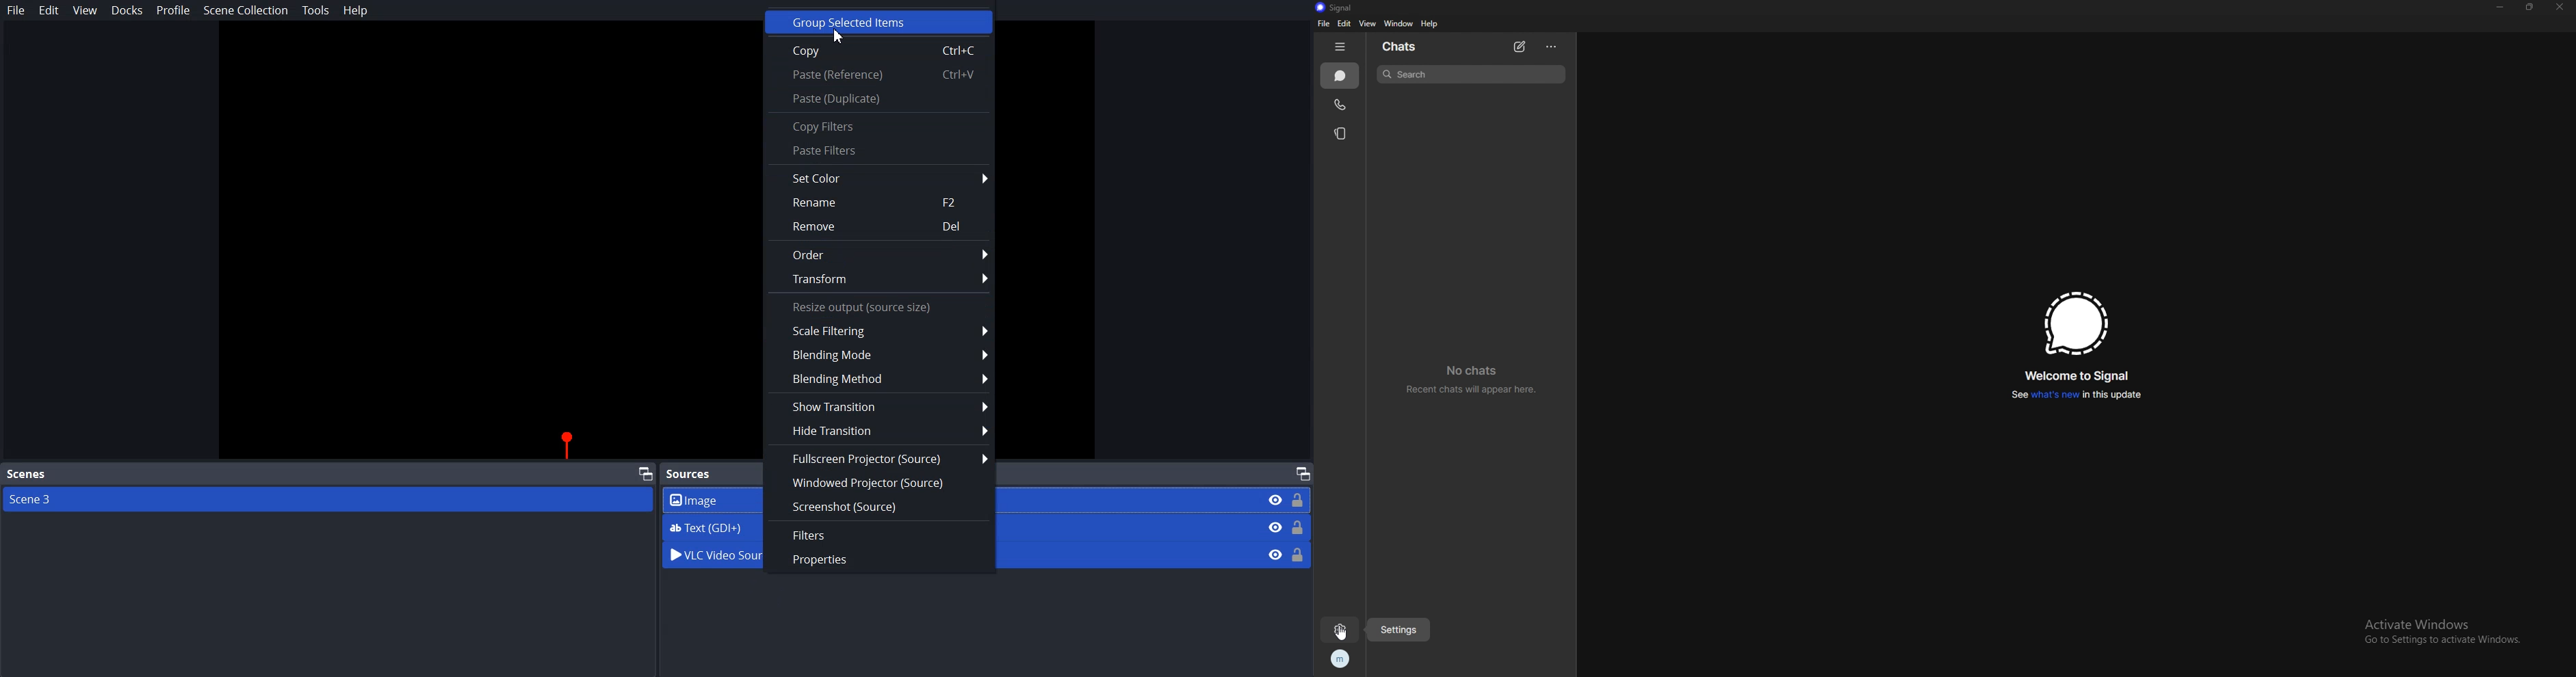 Image resolution: width=2576 pixels, height=700 pixels. Describe the element at coordinates (2079, 376) in the screenshot. I see `welcome to signal` at that location.